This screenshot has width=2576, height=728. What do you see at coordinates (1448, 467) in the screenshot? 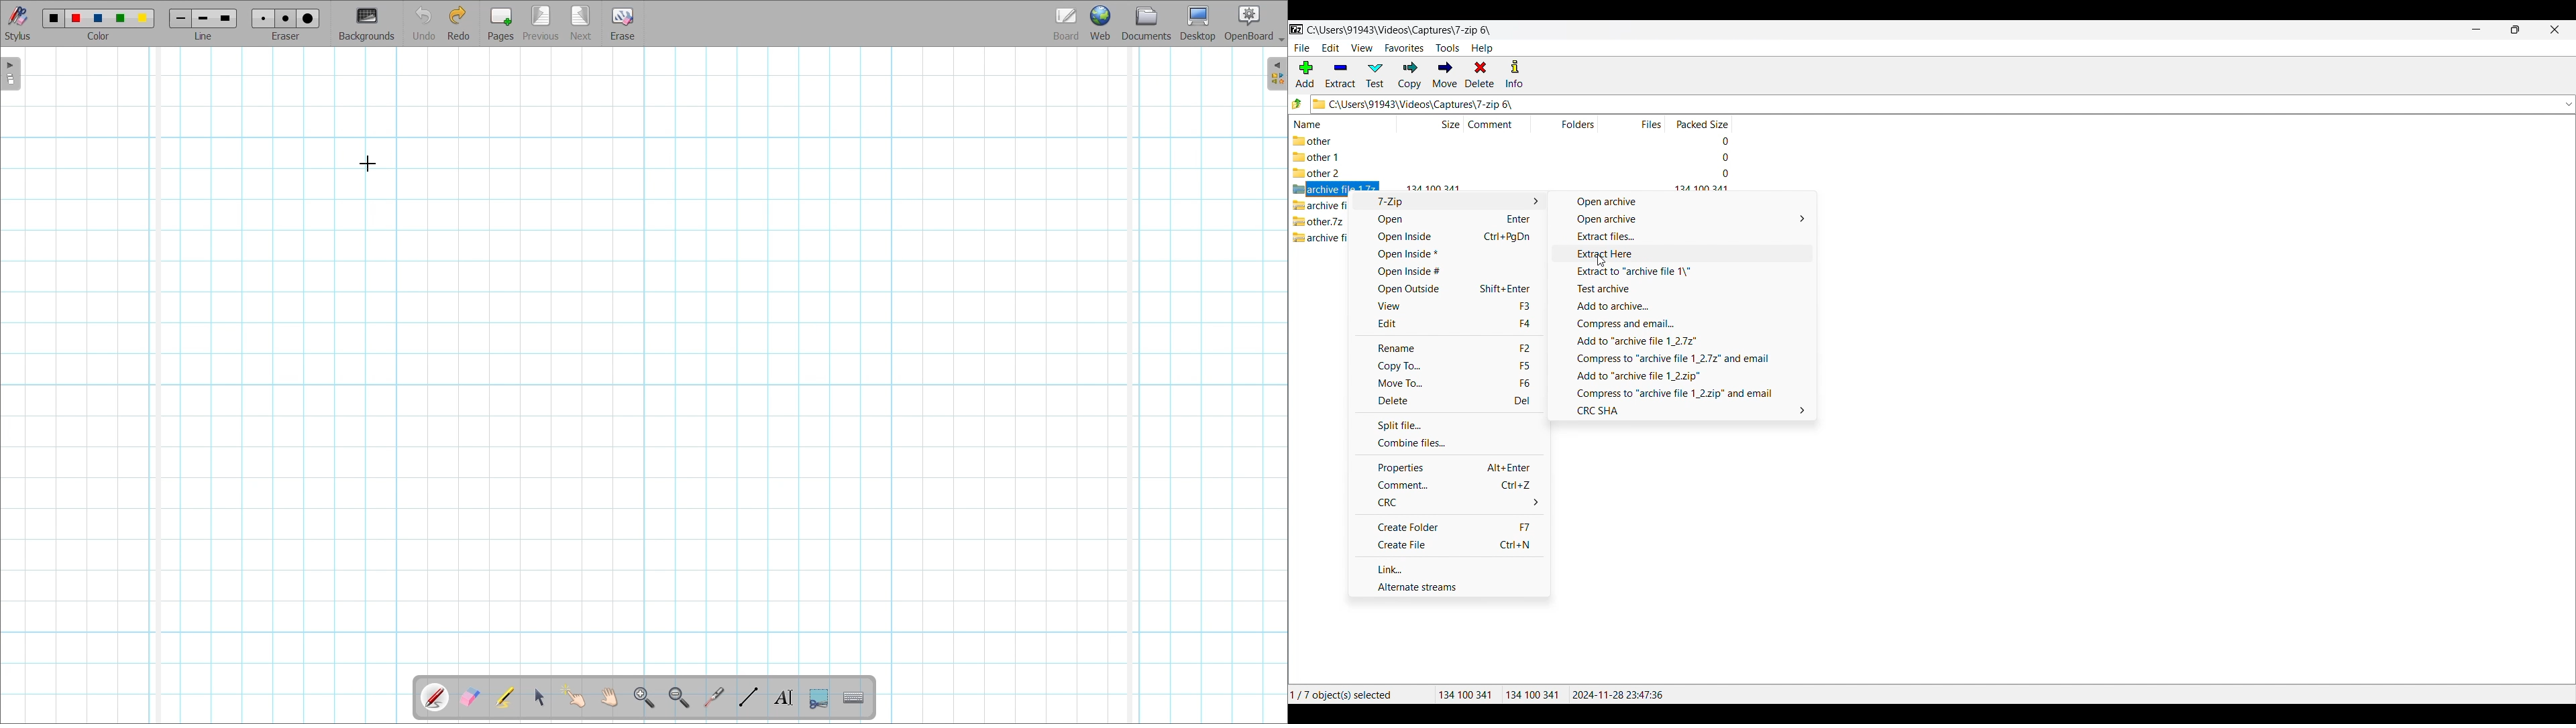
I see `Properties` at bounding box center [1448, 467].